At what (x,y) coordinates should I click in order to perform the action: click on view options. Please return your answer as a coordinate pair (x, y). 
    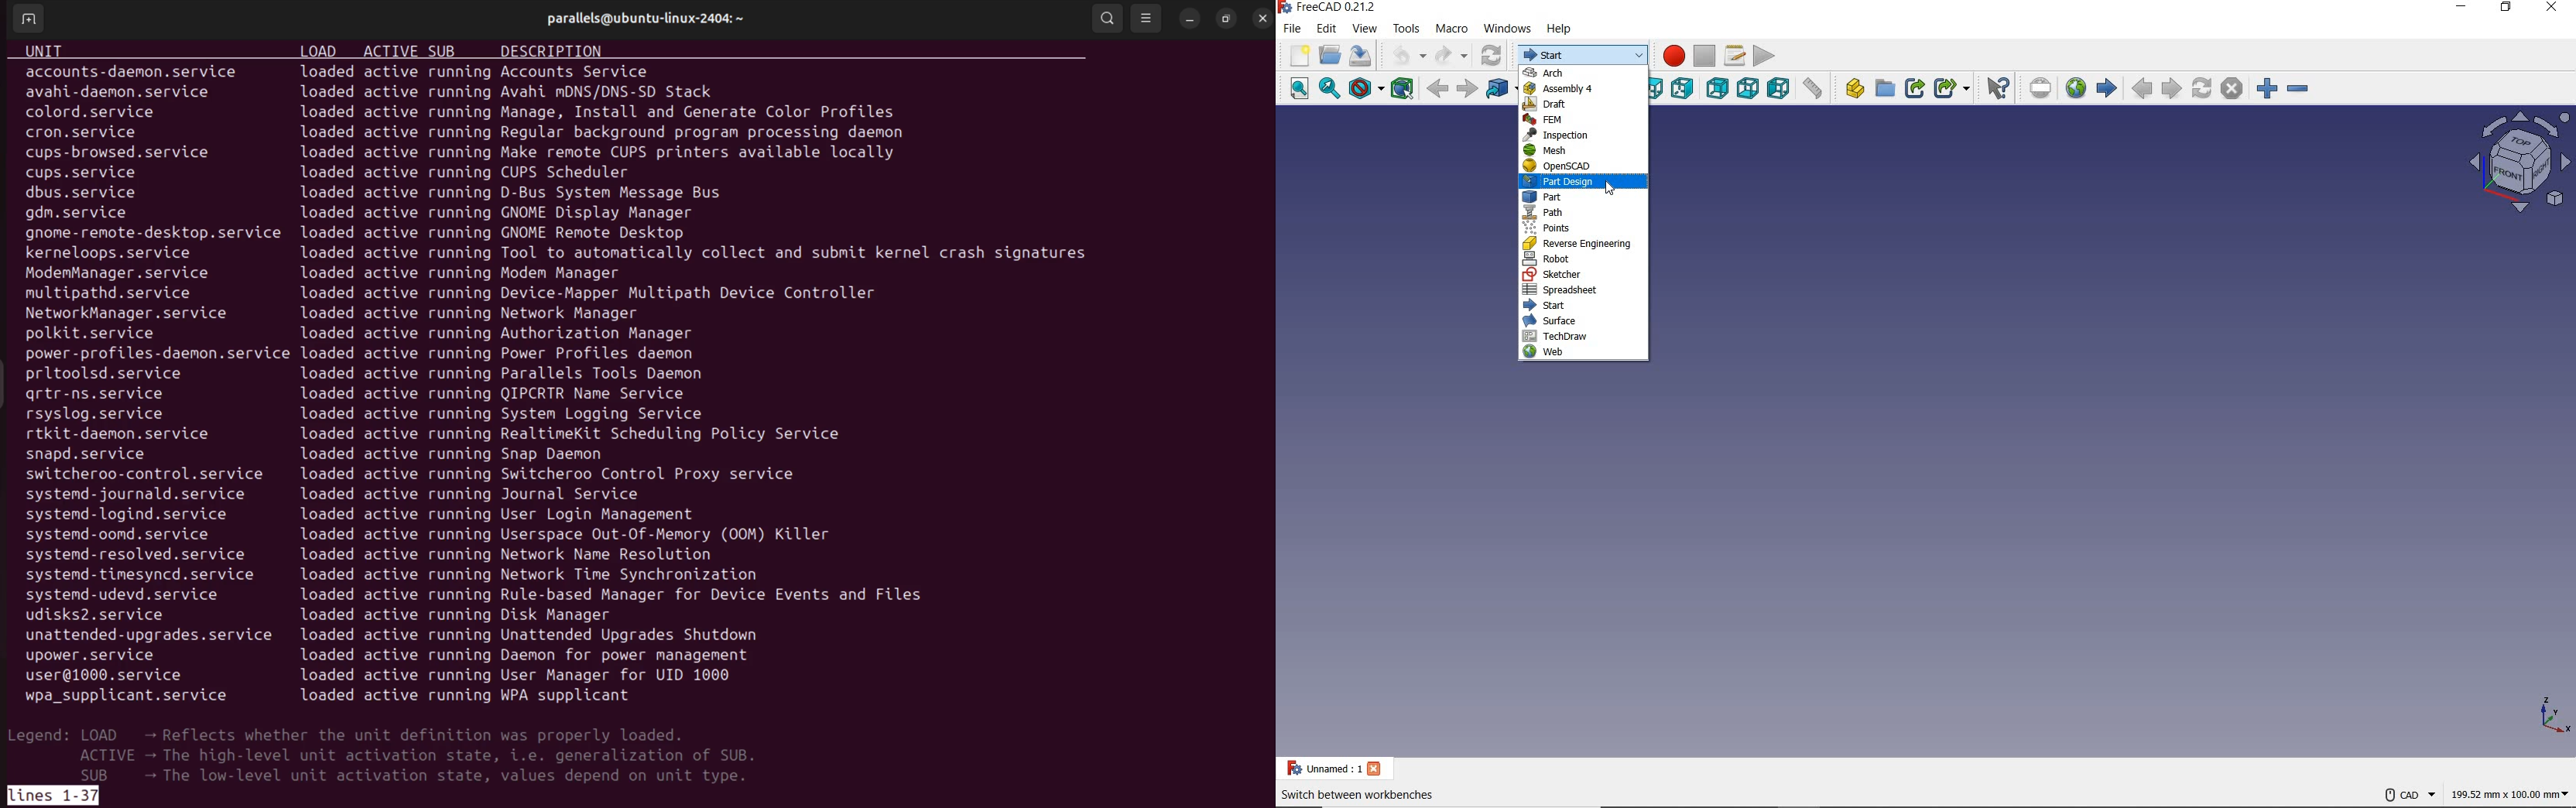
    Looking at the image, I should click on (1149, 19).